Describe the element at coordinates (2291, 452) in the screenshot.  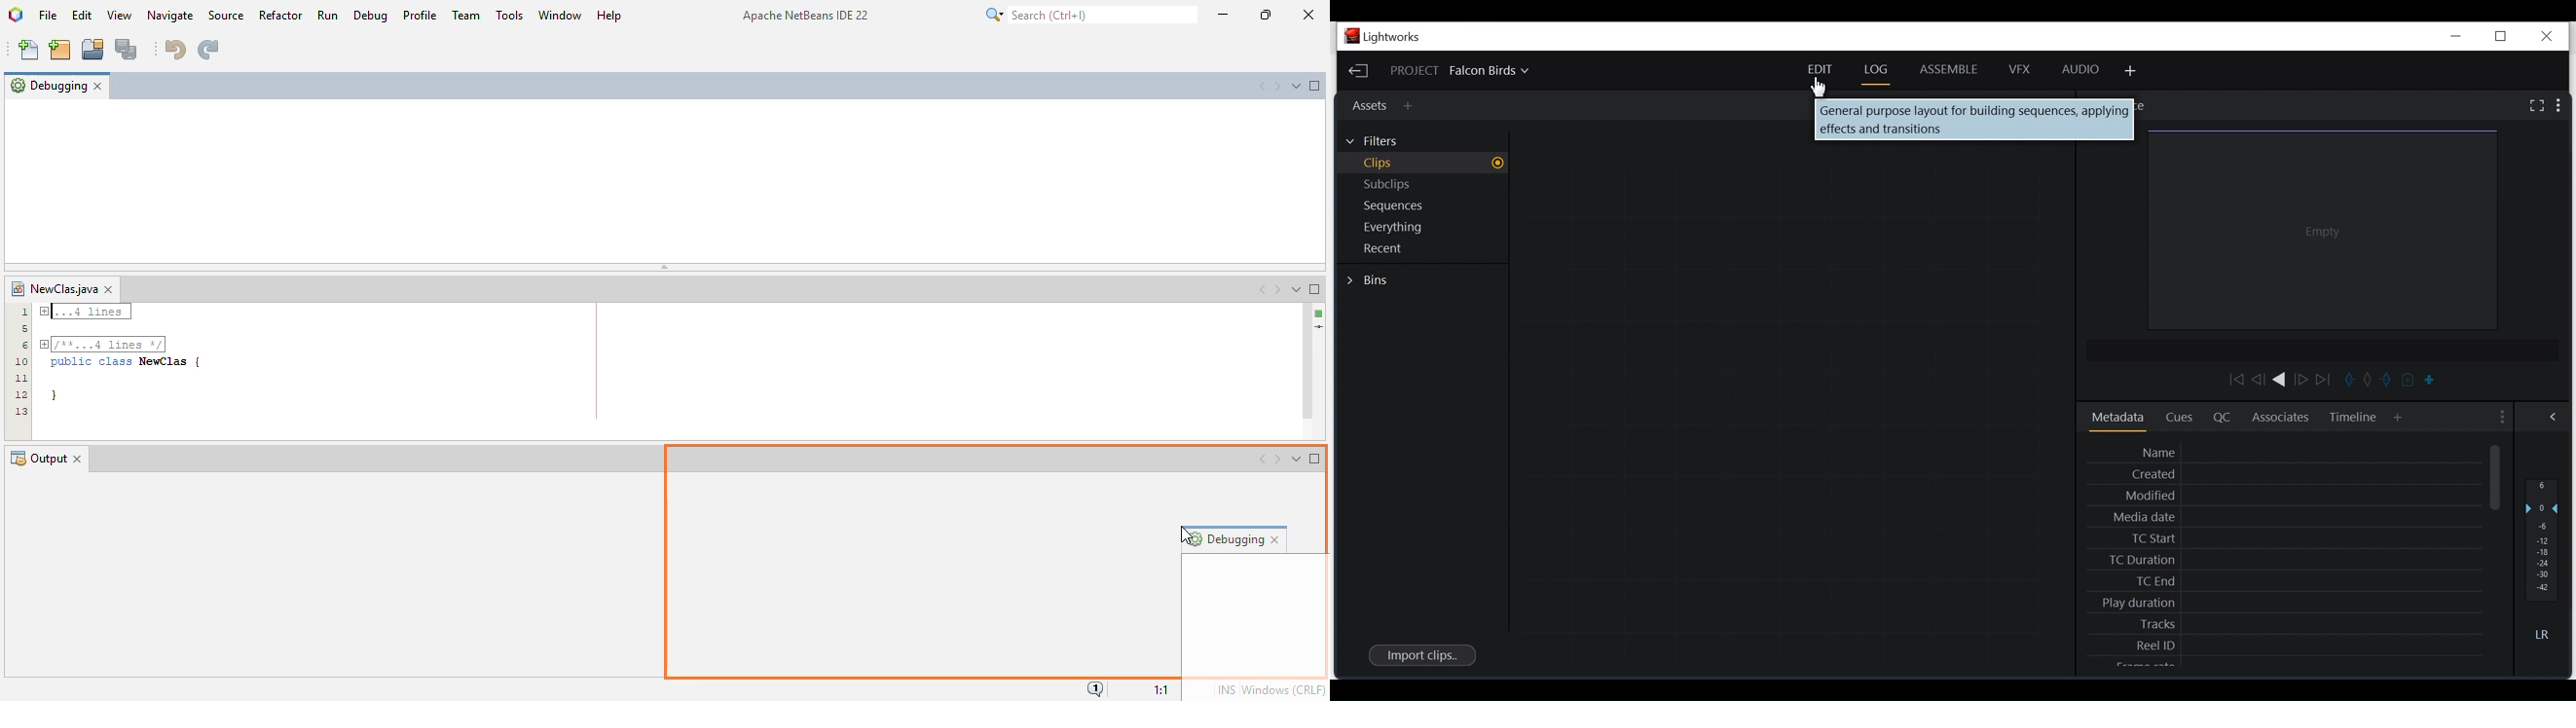
I see `Name` at that location.